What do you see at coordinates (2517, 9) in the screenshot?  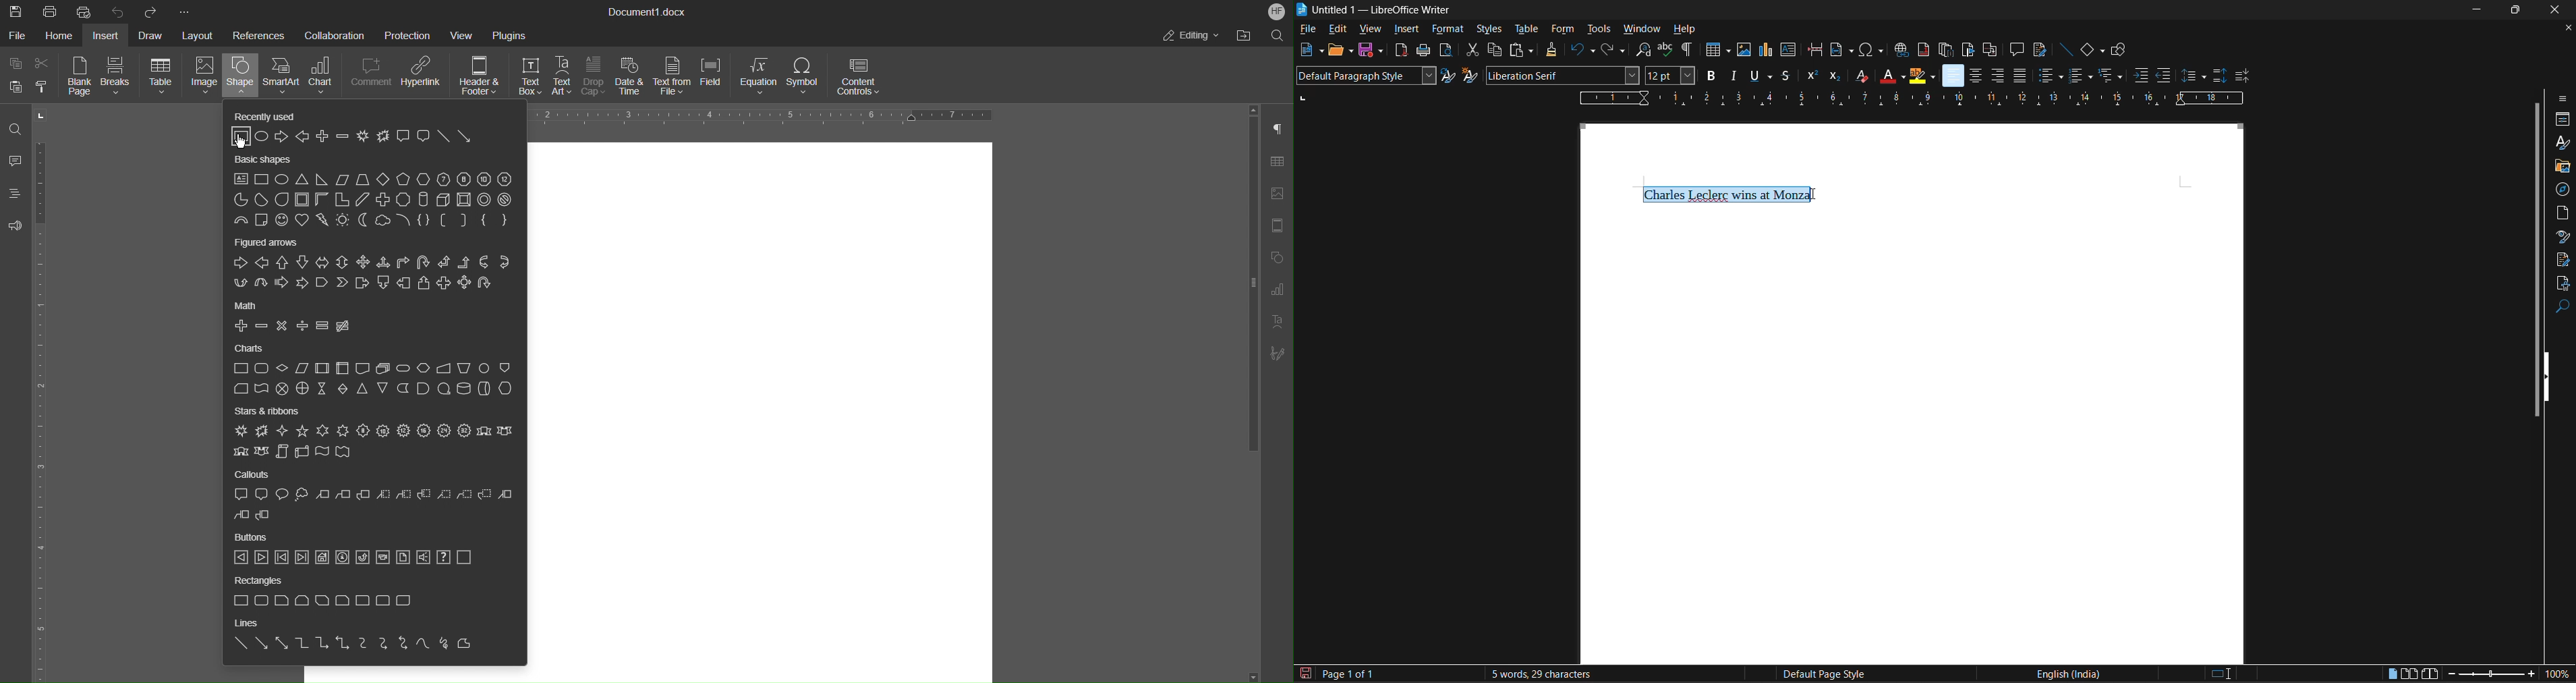 I see `maximize` at bounding box center [2517, 9].